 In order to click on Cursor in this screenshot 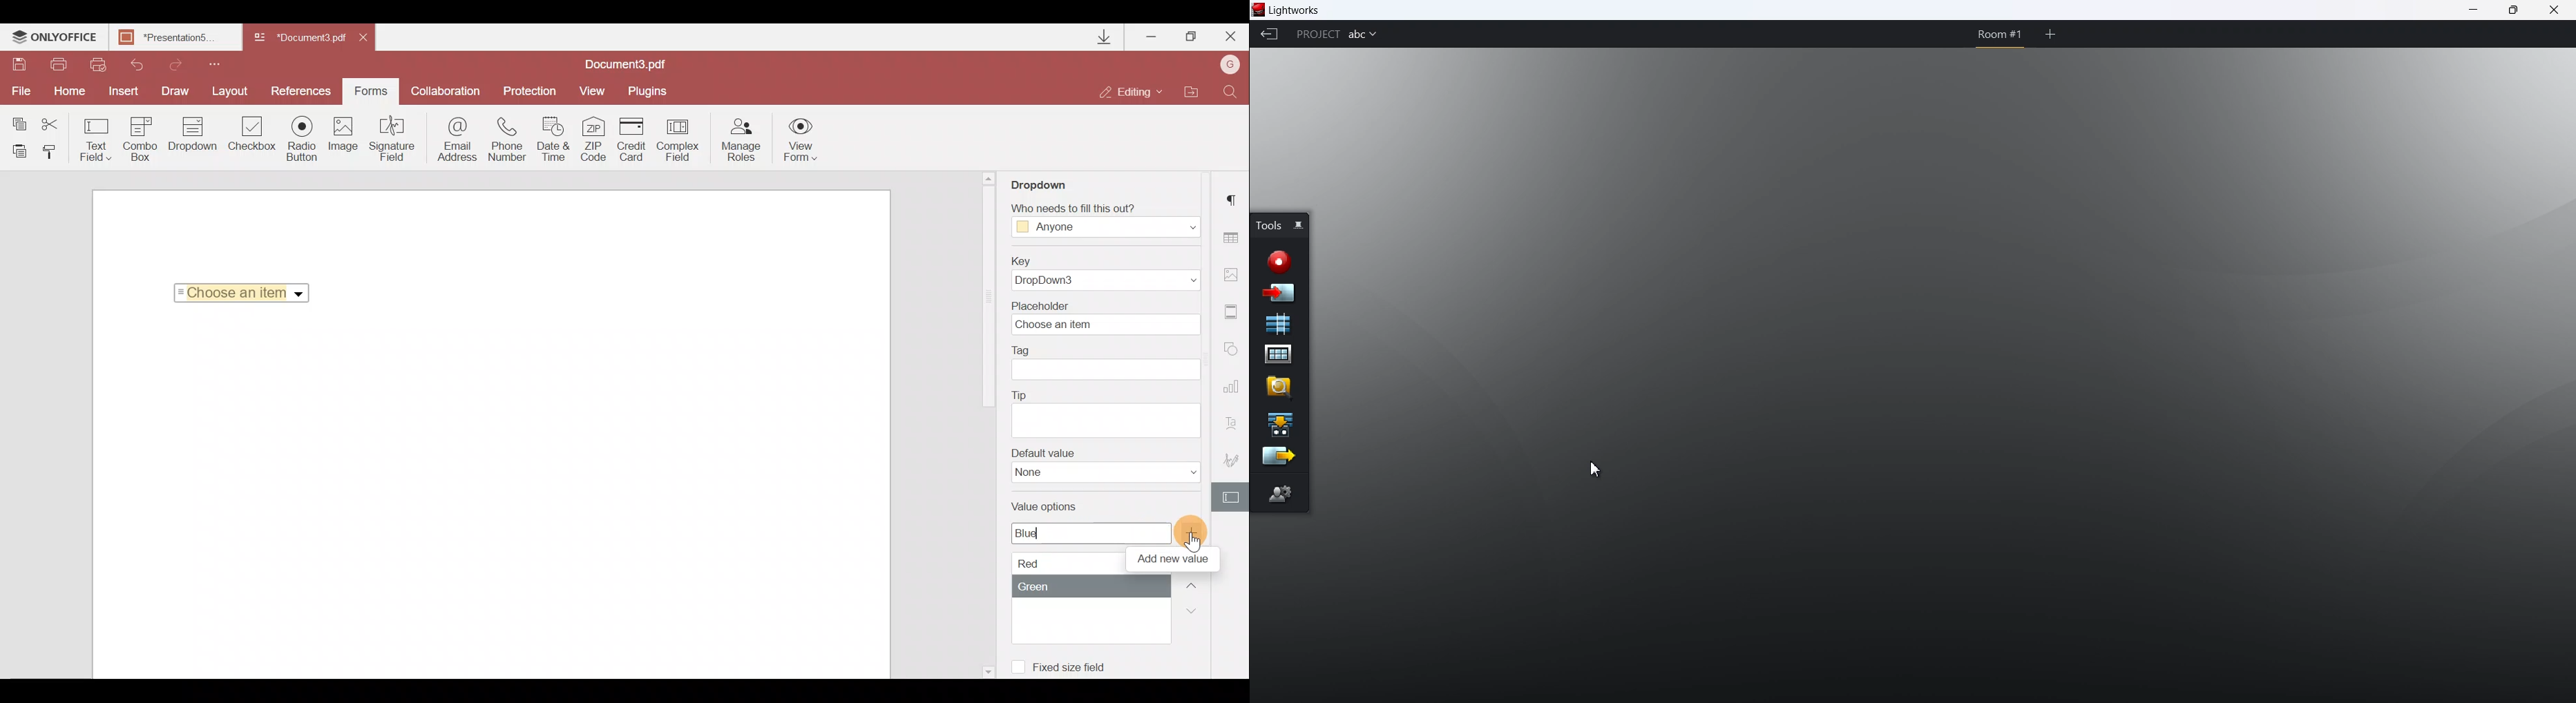, I will do `click(1194, 537)`.